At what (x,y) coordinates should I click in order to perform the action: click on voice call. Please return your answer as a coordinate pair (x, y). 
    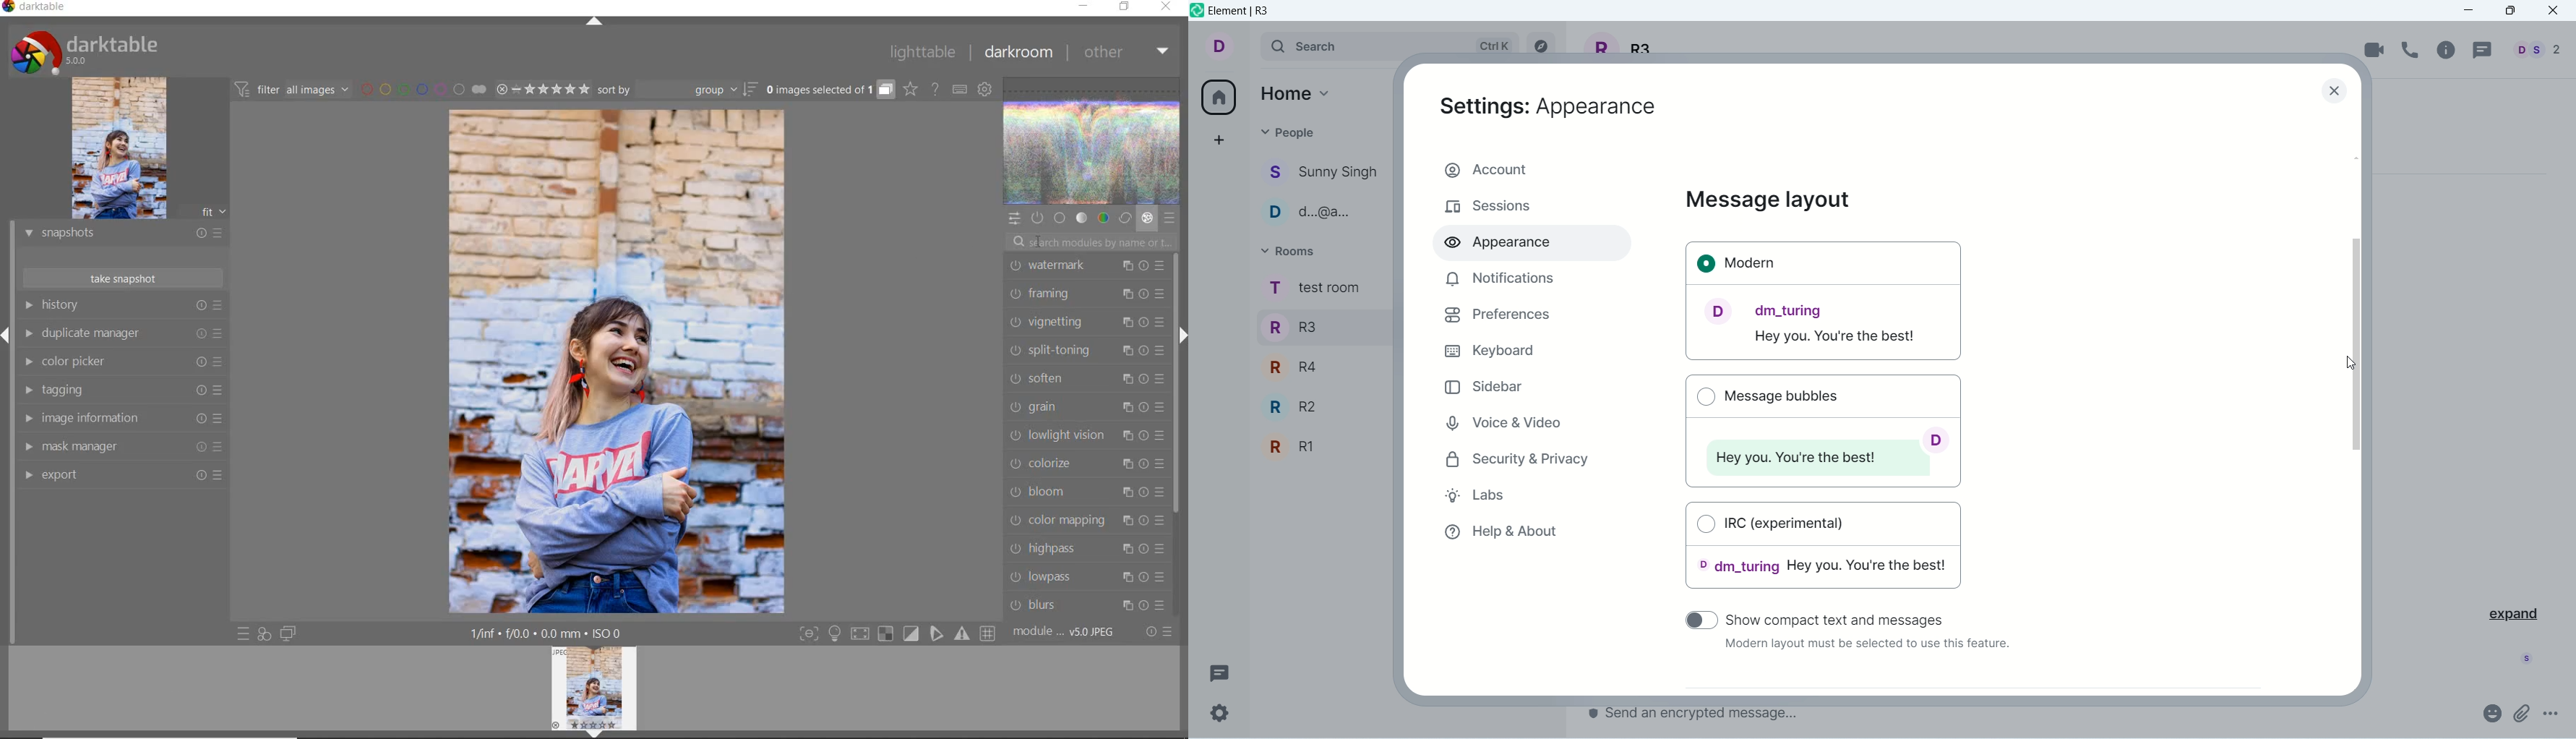
    Looking at the image, I should click on (2413, 50).